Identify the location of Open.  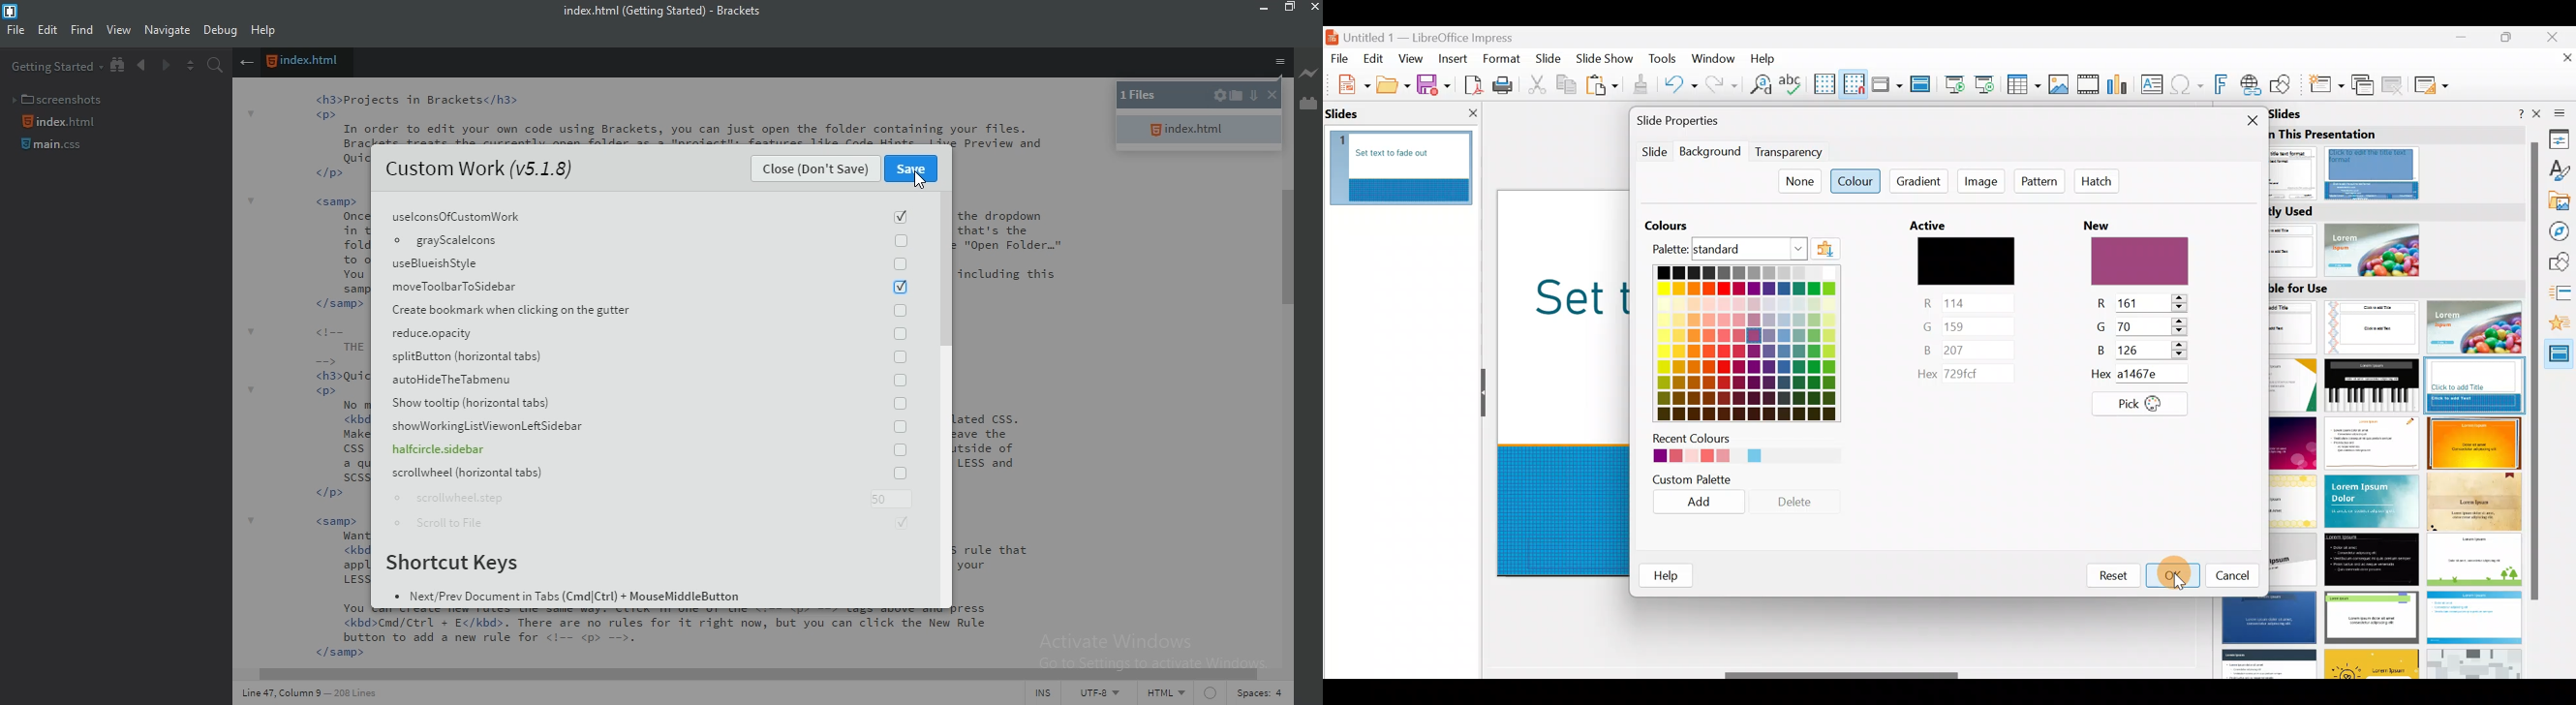
(1393, 85).